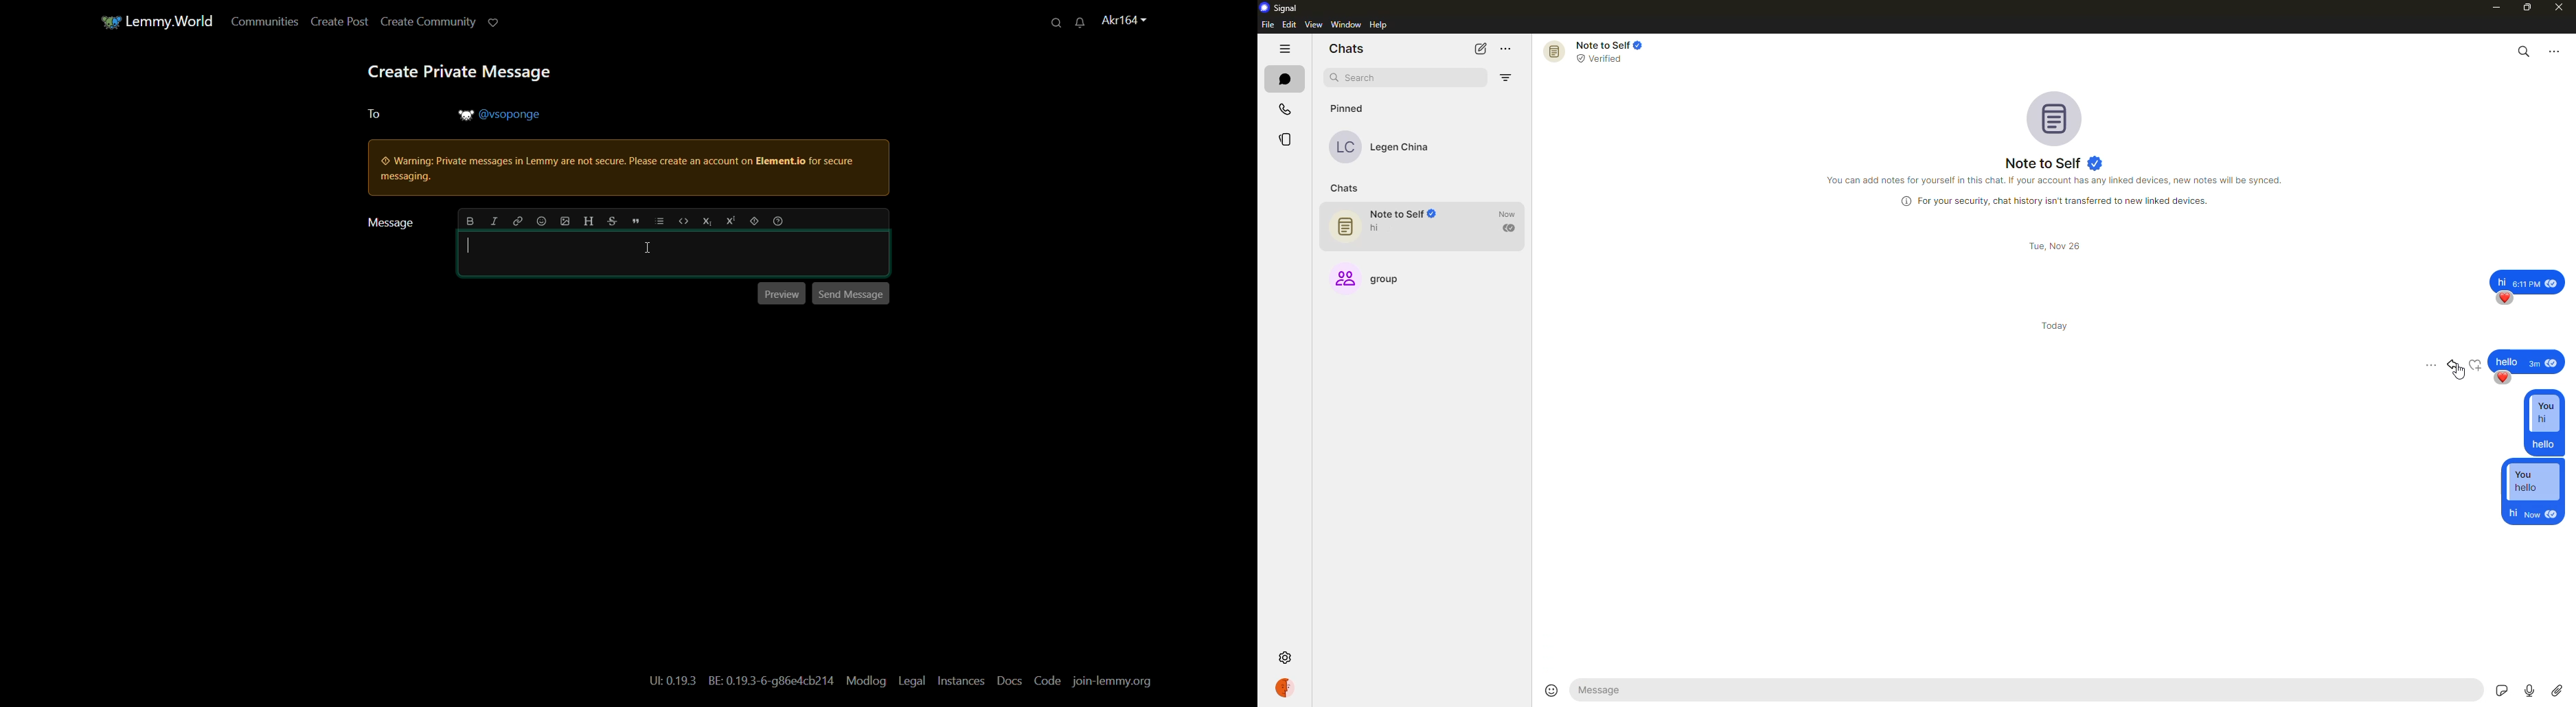 Image resolution: width=2576 pixels, height=728 pixels. What do you see at coordinates (162, 21) in the screenshot?
I see `lemmy.world` at bounding box center [162, 21].